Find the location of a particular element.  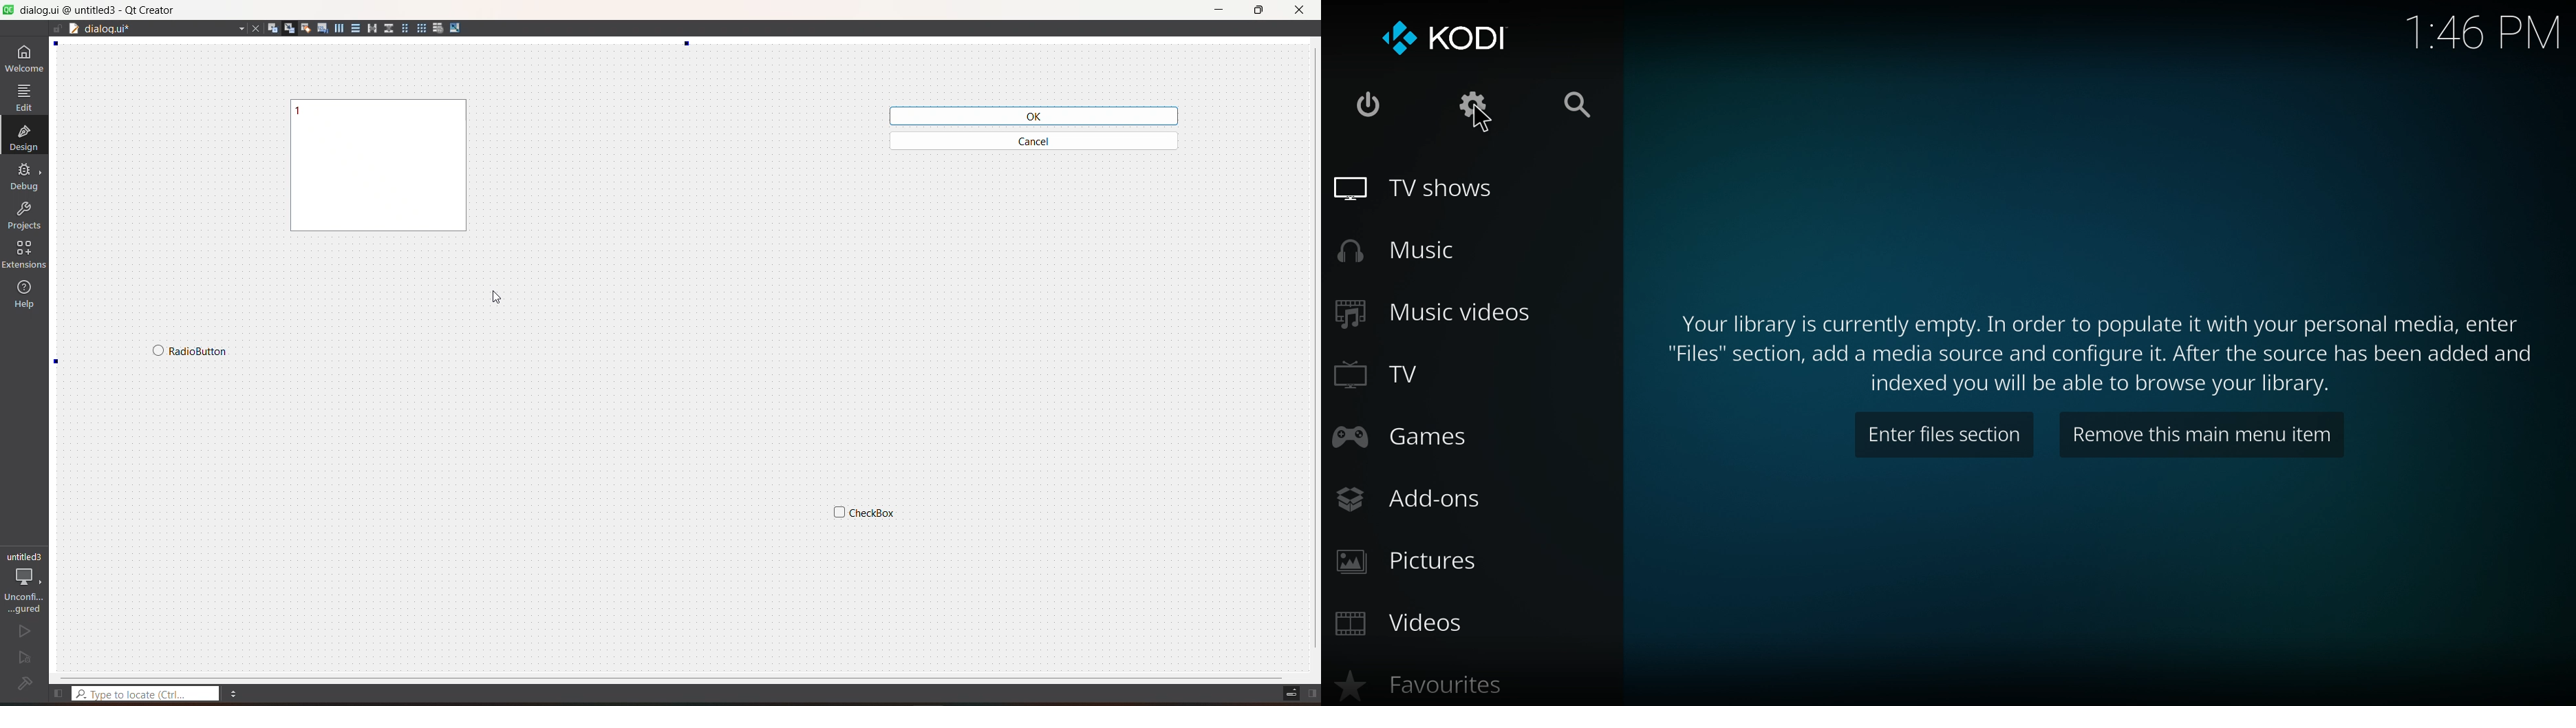

settings is located at coordinates (1471, 107).